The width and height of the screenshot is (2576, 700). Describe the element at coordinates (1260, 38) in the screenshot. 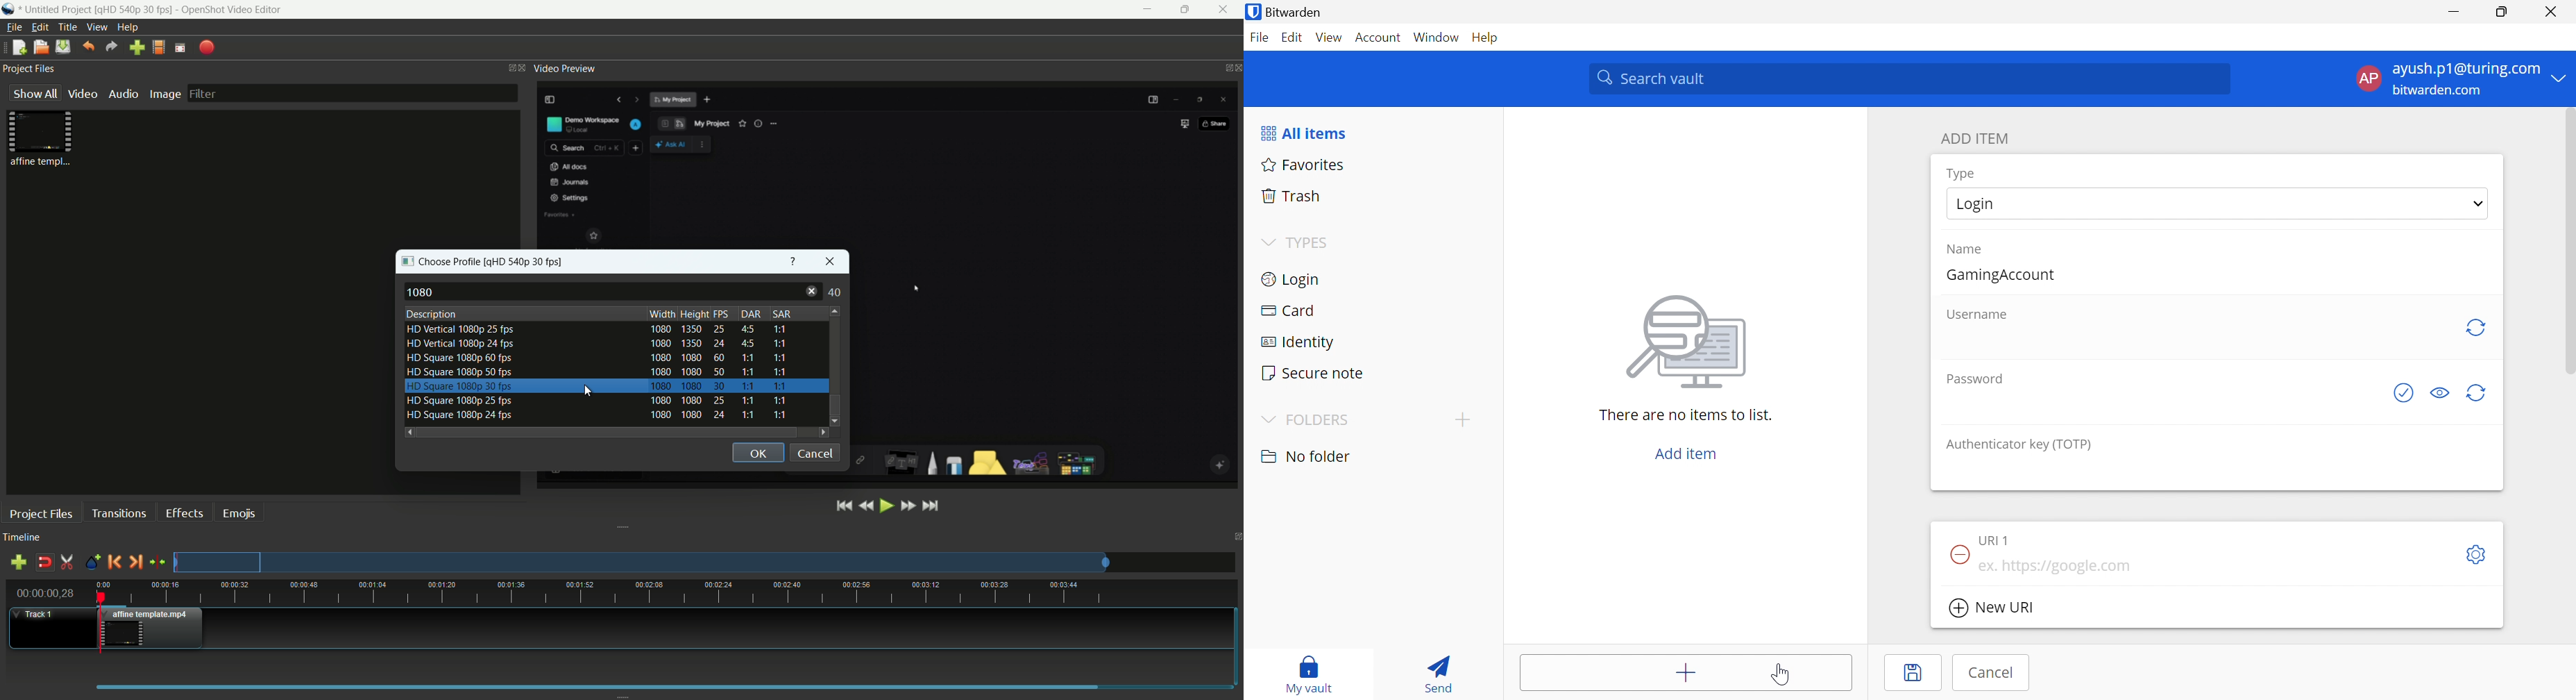

I see `File` at that location.